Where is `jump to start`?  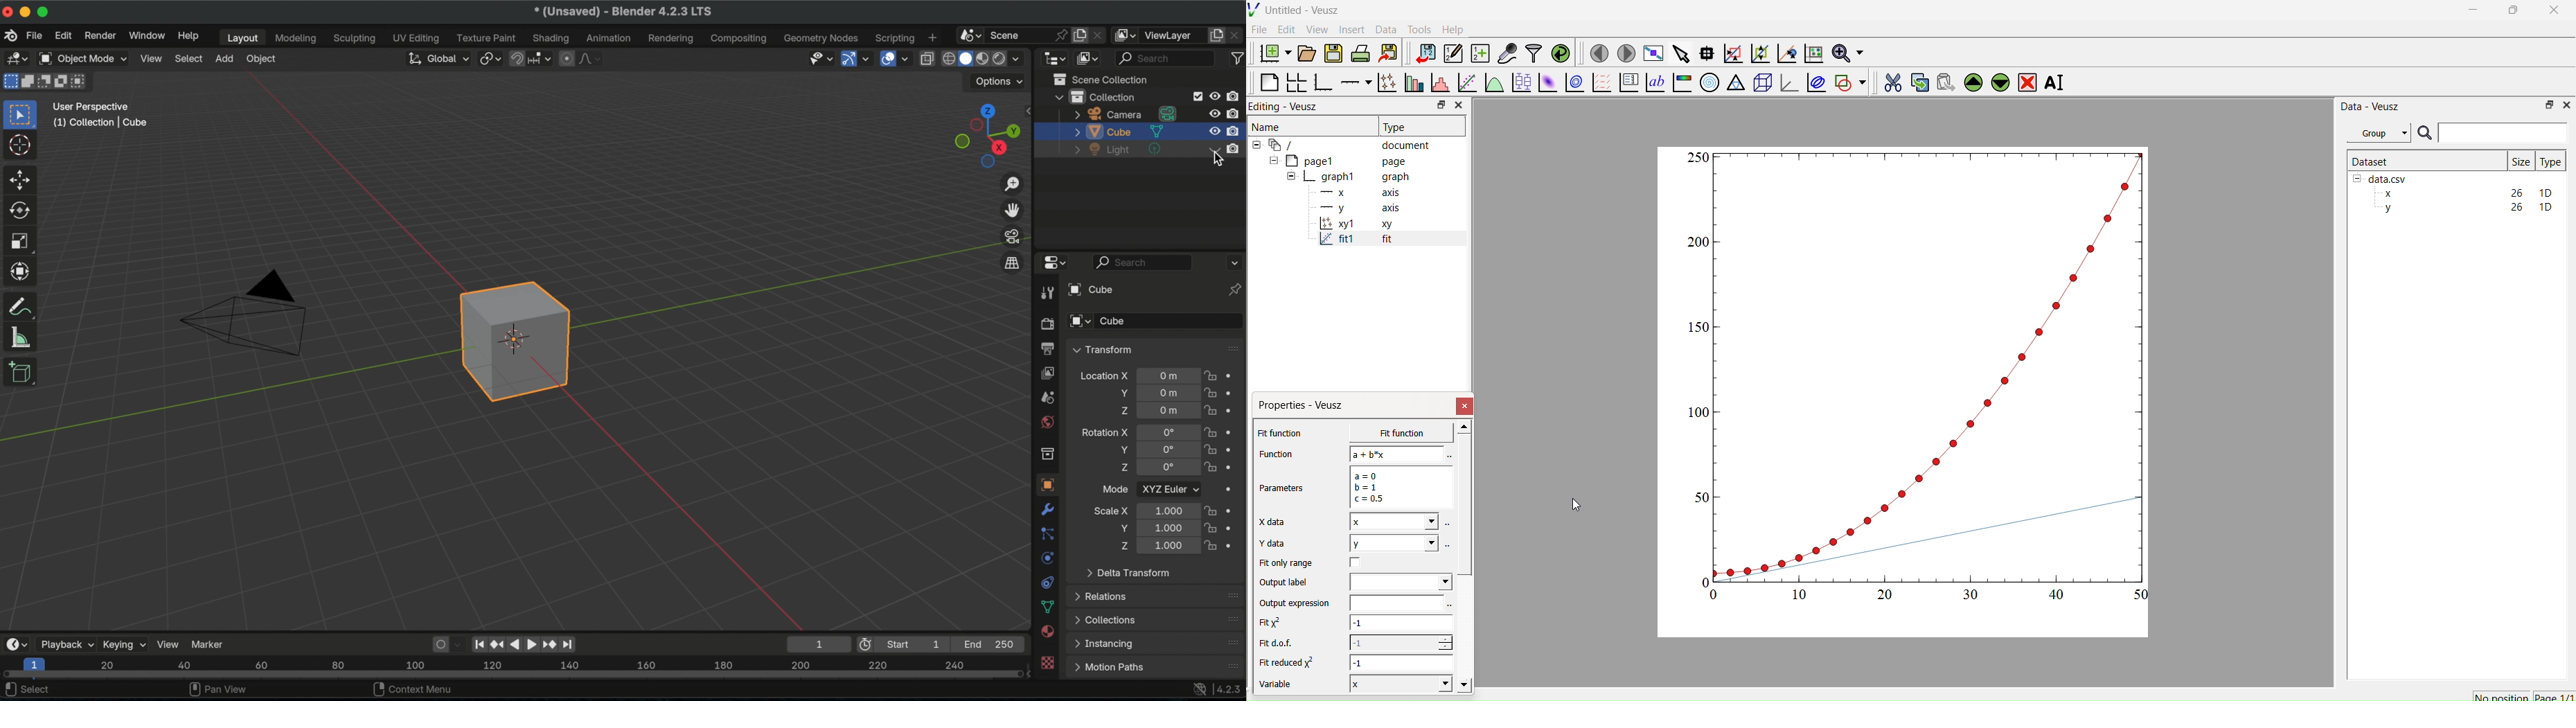 jump to start is located at coordinates (477, 644).